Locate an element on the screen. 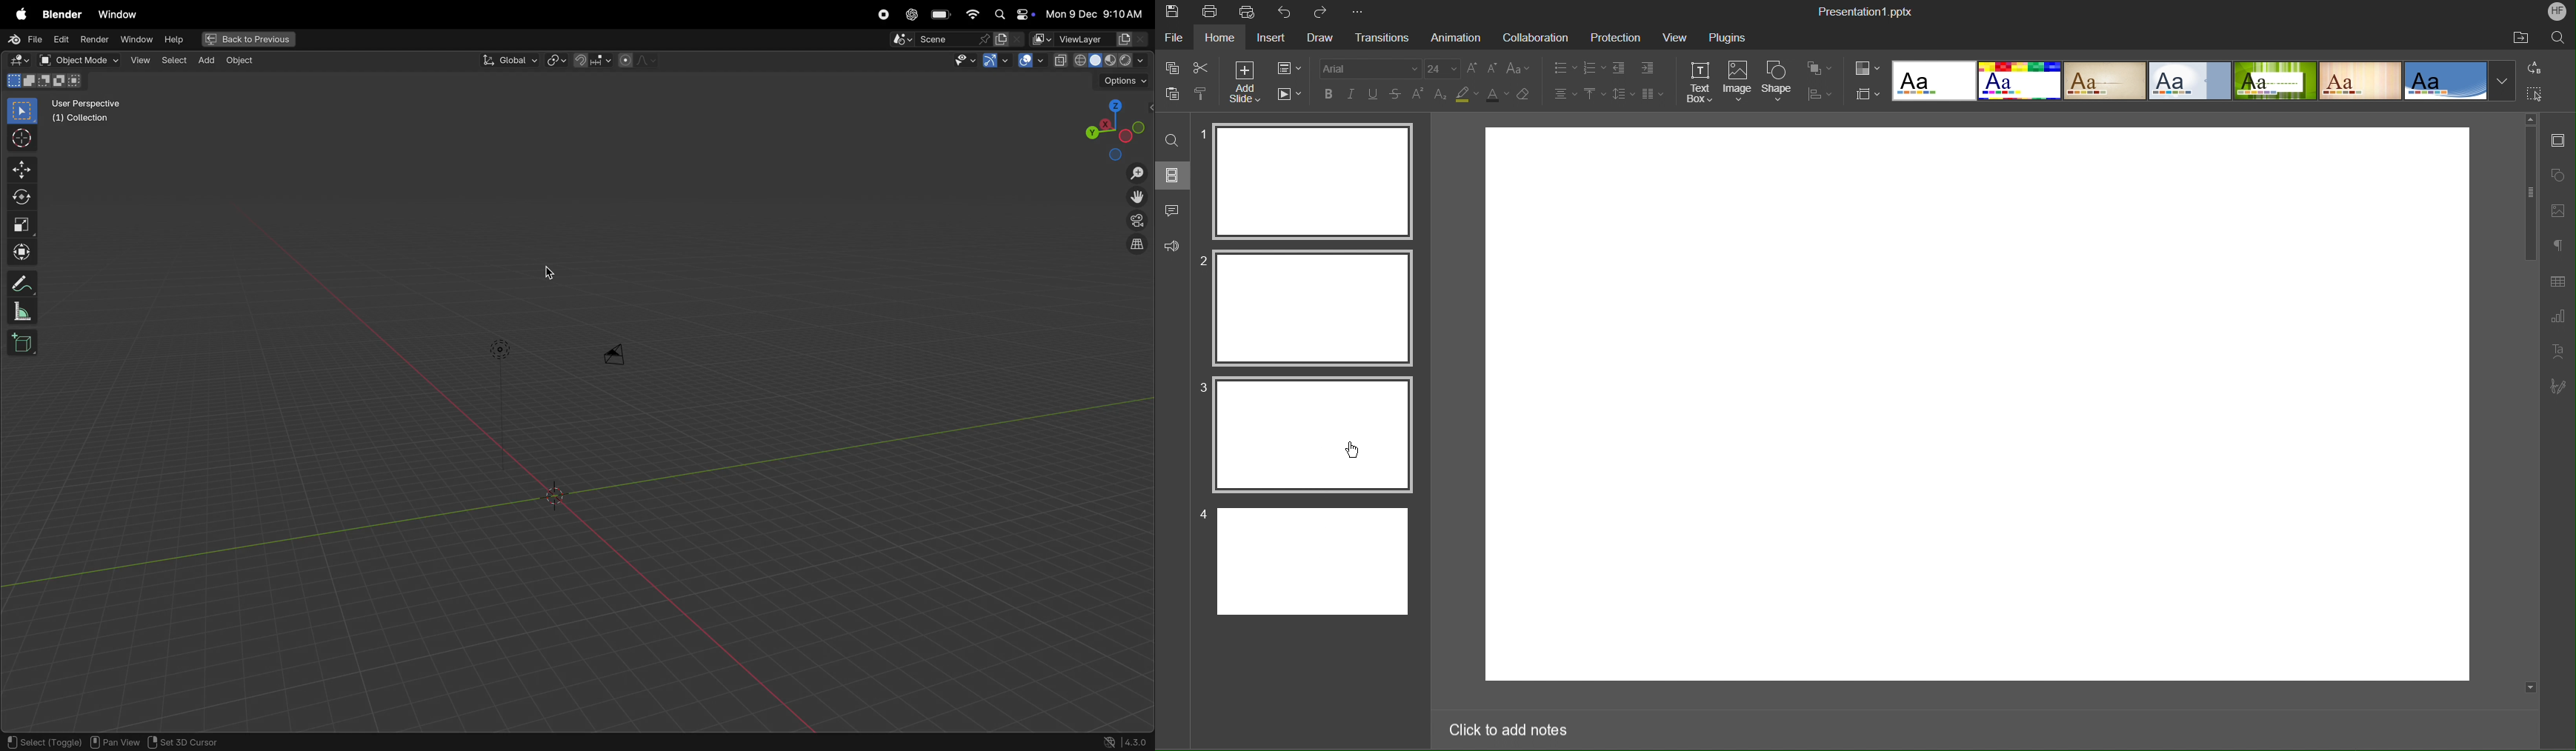 The image size is (2576, 756). Draw is located at coordinates (1319, 39).